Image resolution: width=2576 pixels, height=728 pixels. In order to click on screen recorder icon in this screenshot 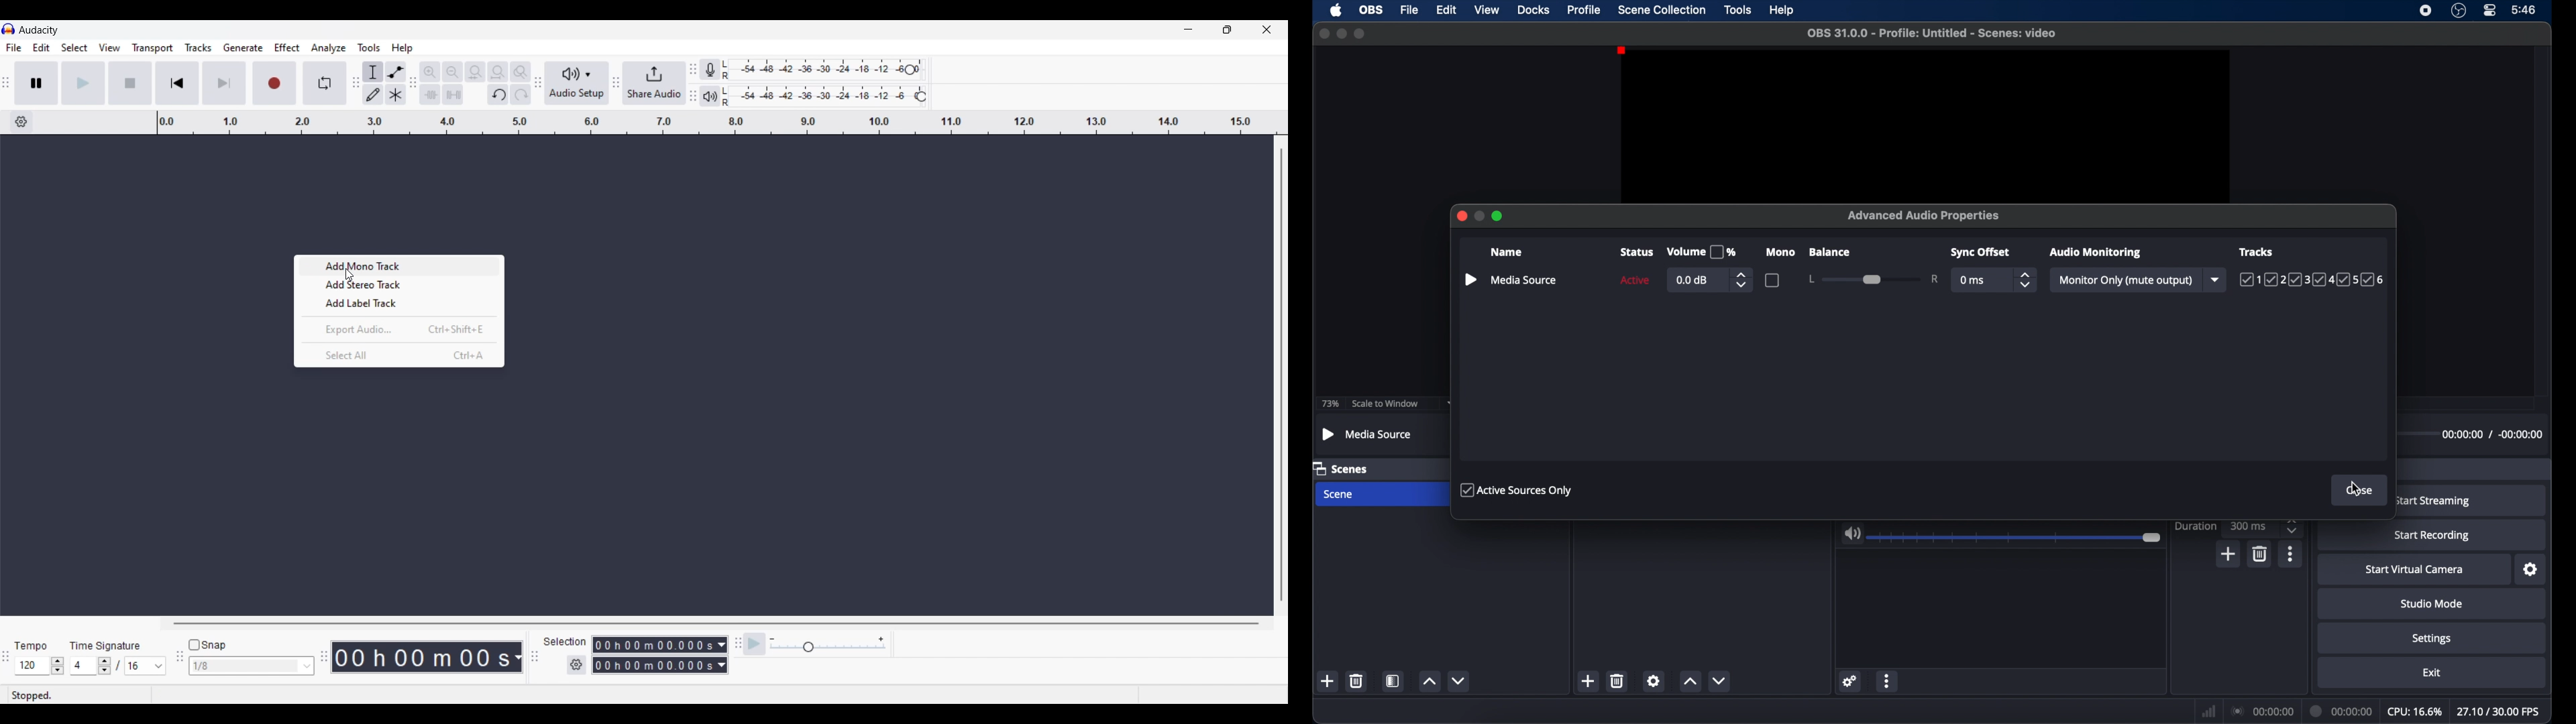, I will do `click(2426, 9)`.